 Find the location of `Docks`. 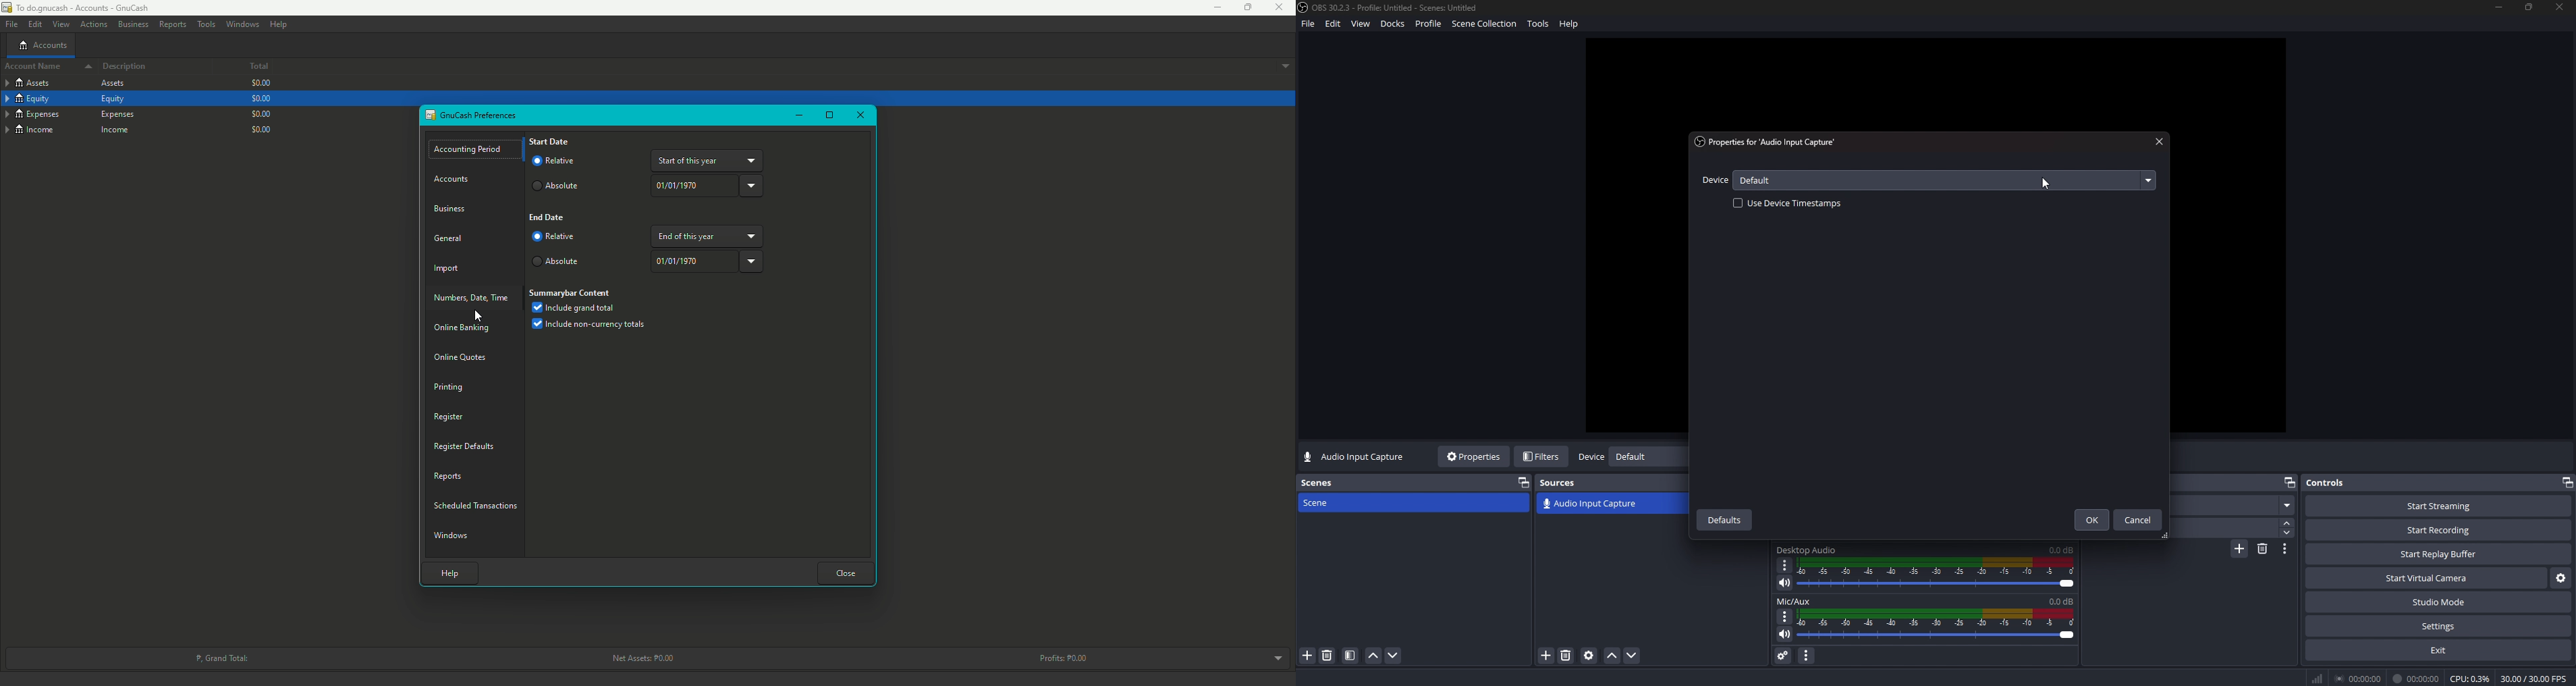

Docks is located at coordinates (1394, 25).